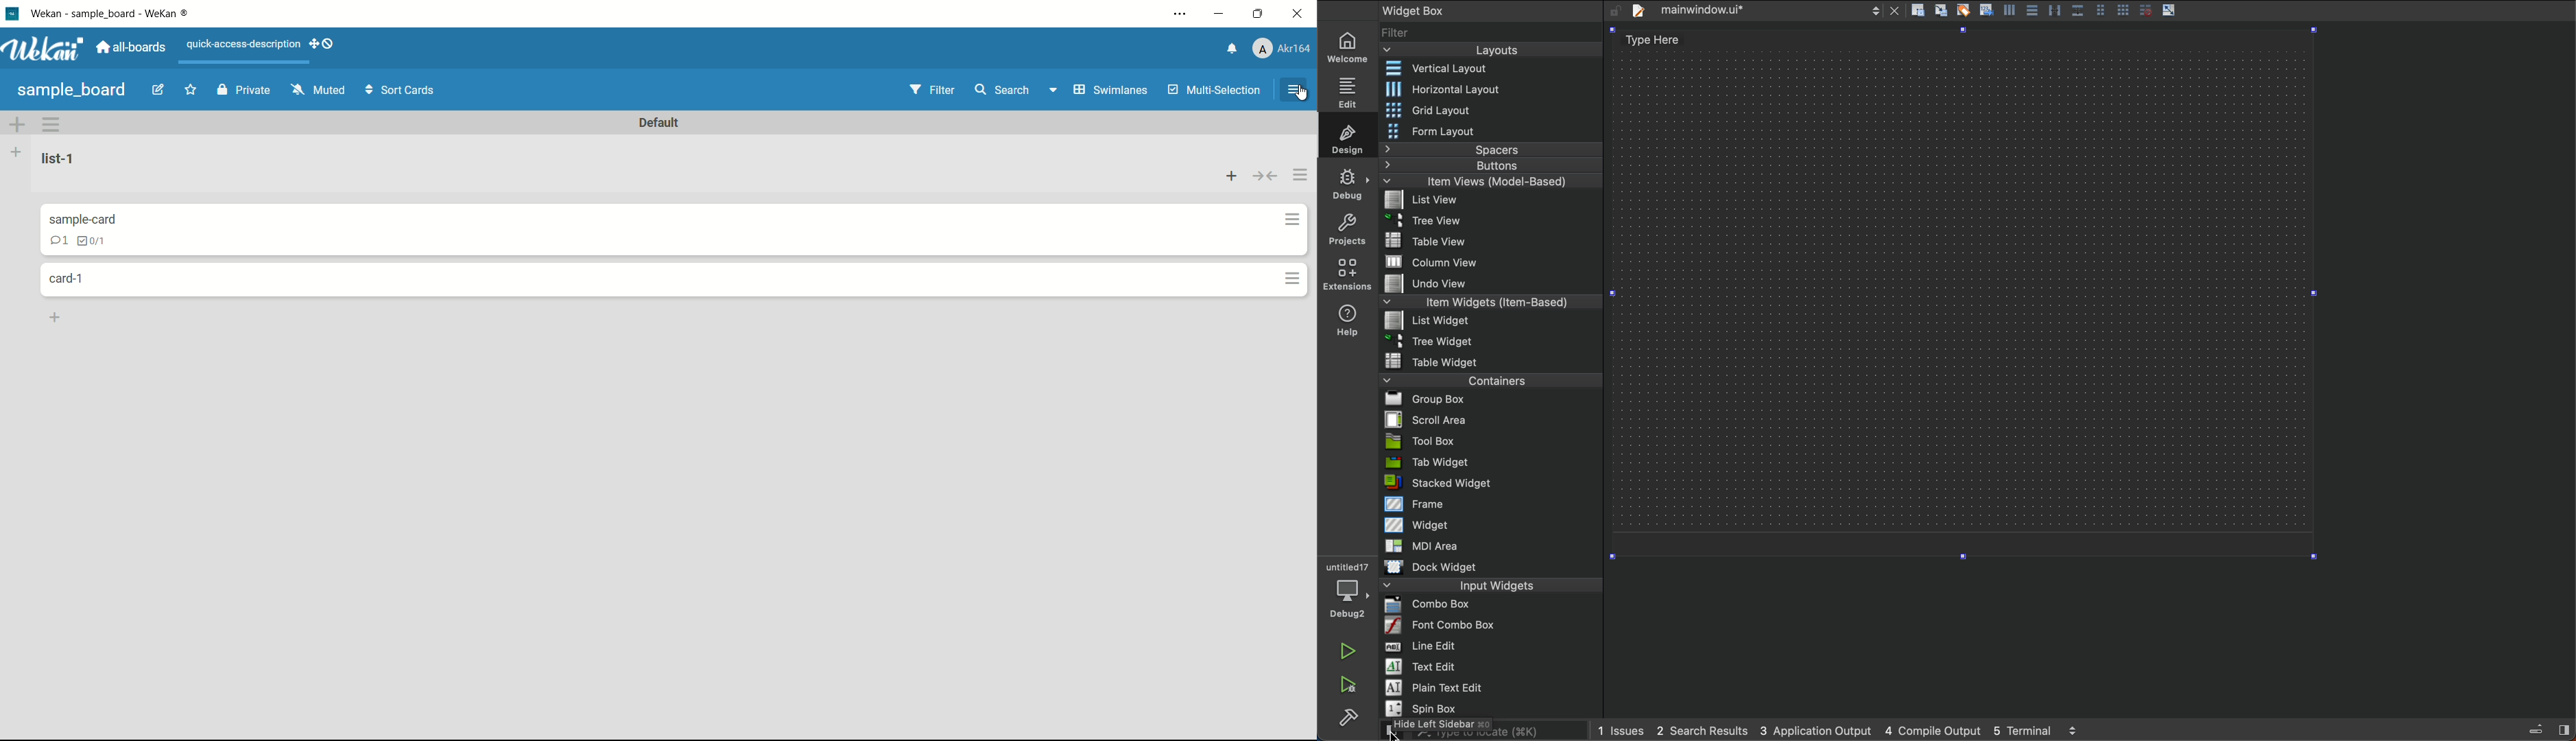 This screenshot has width=2576, height=756. I want to click on filter, so click(935, 93).